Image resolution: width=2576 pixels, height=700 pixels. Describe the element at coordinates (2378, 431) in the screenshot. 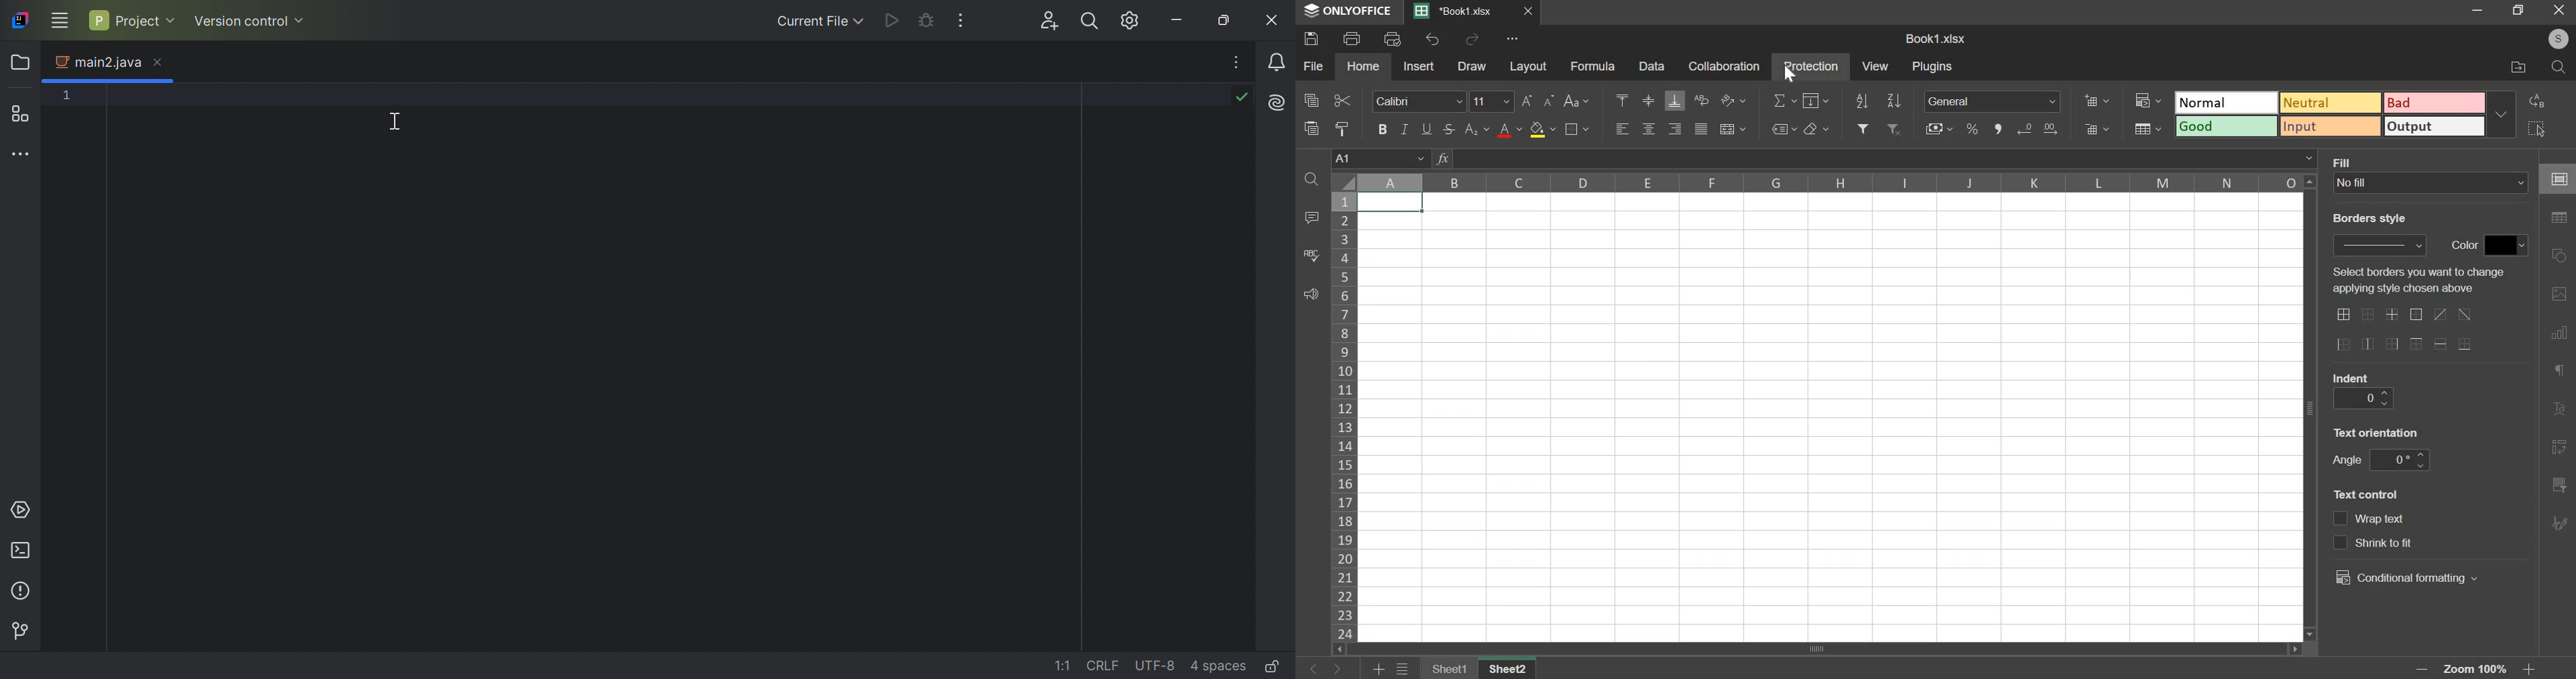

I see `text` at that location.